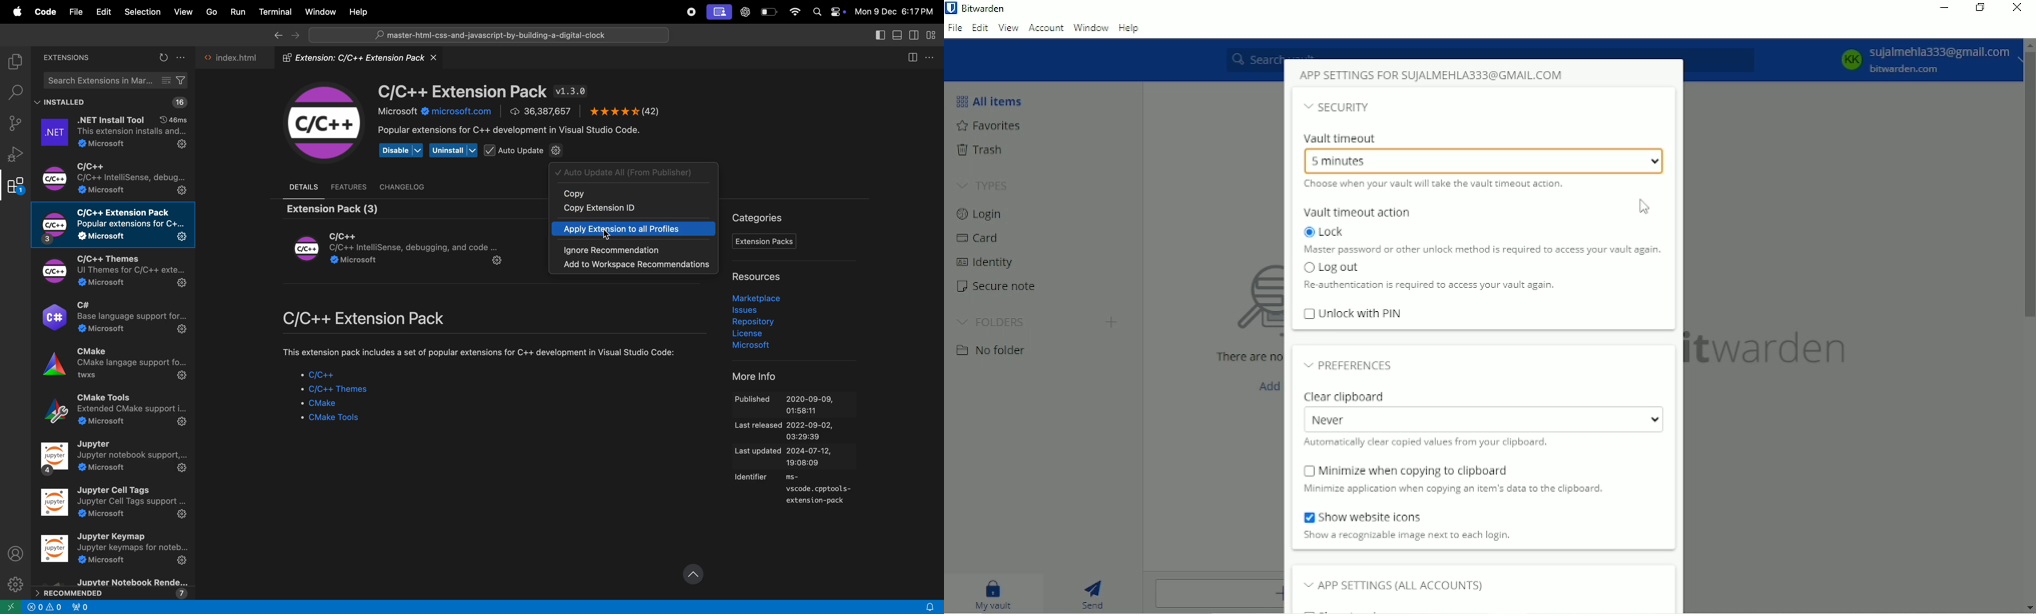 This screenshot has height=616, width=2044. I want to click on c/C++ themes, so click(342, 390).